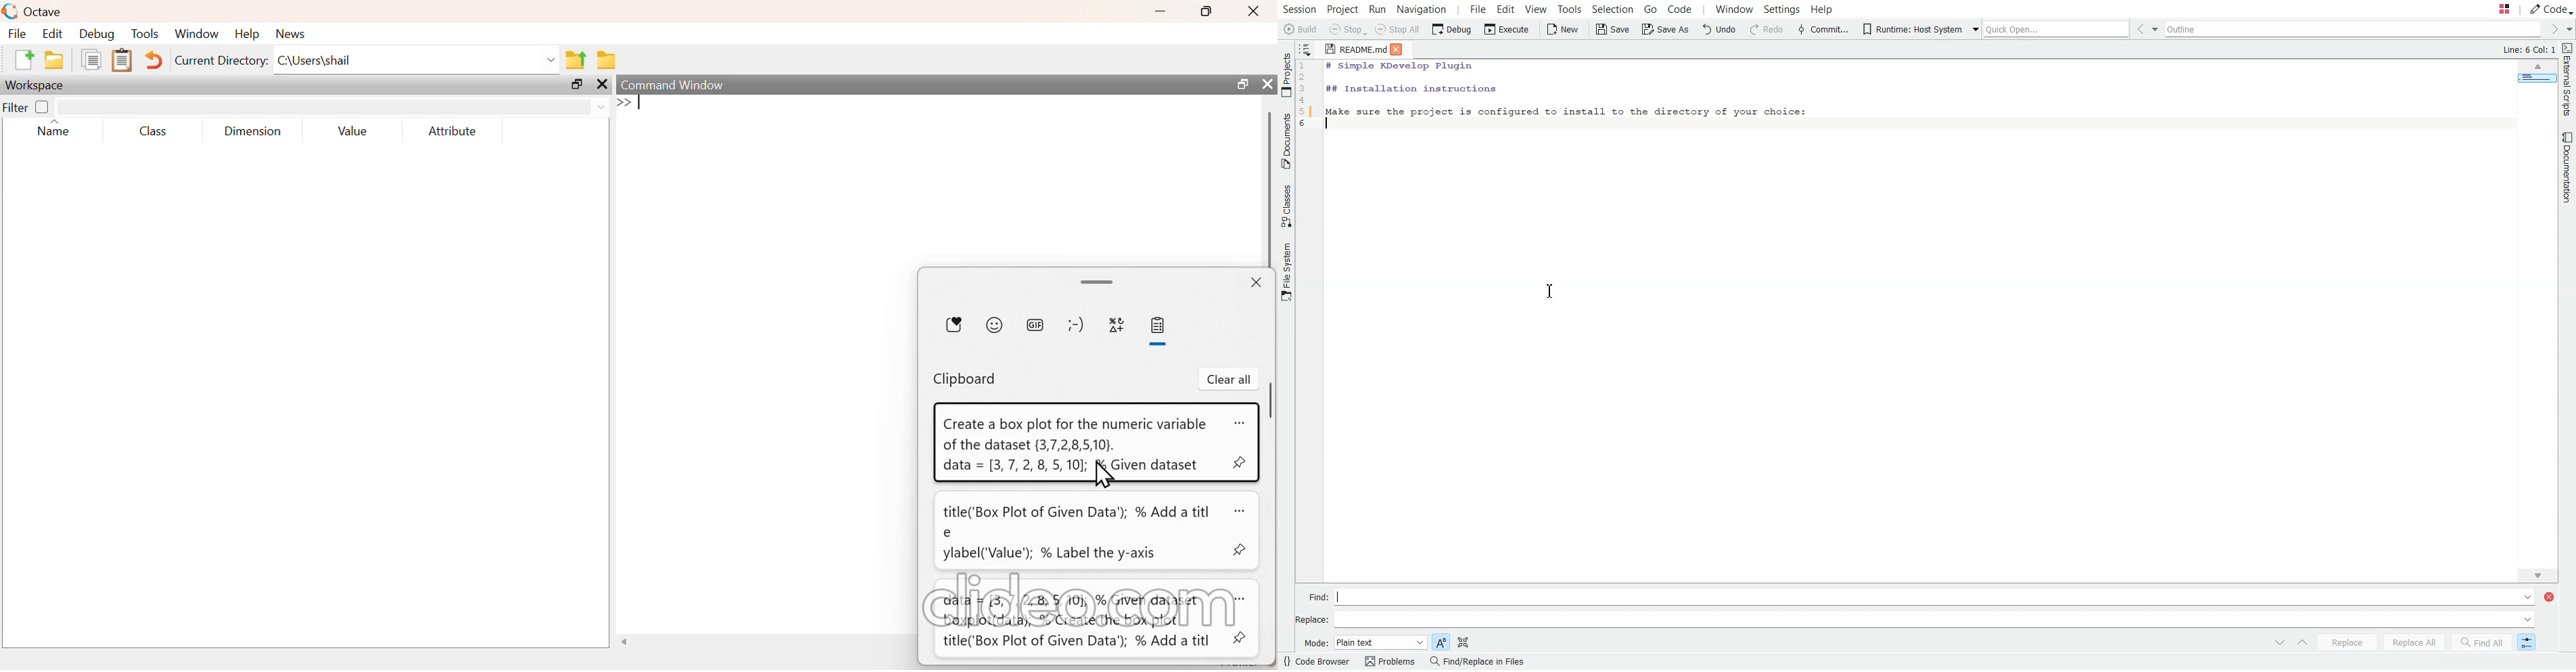  What do you see at coordinates (309, 398) in the screenshot?
I see `empty area` at bounding box center [309, 398].